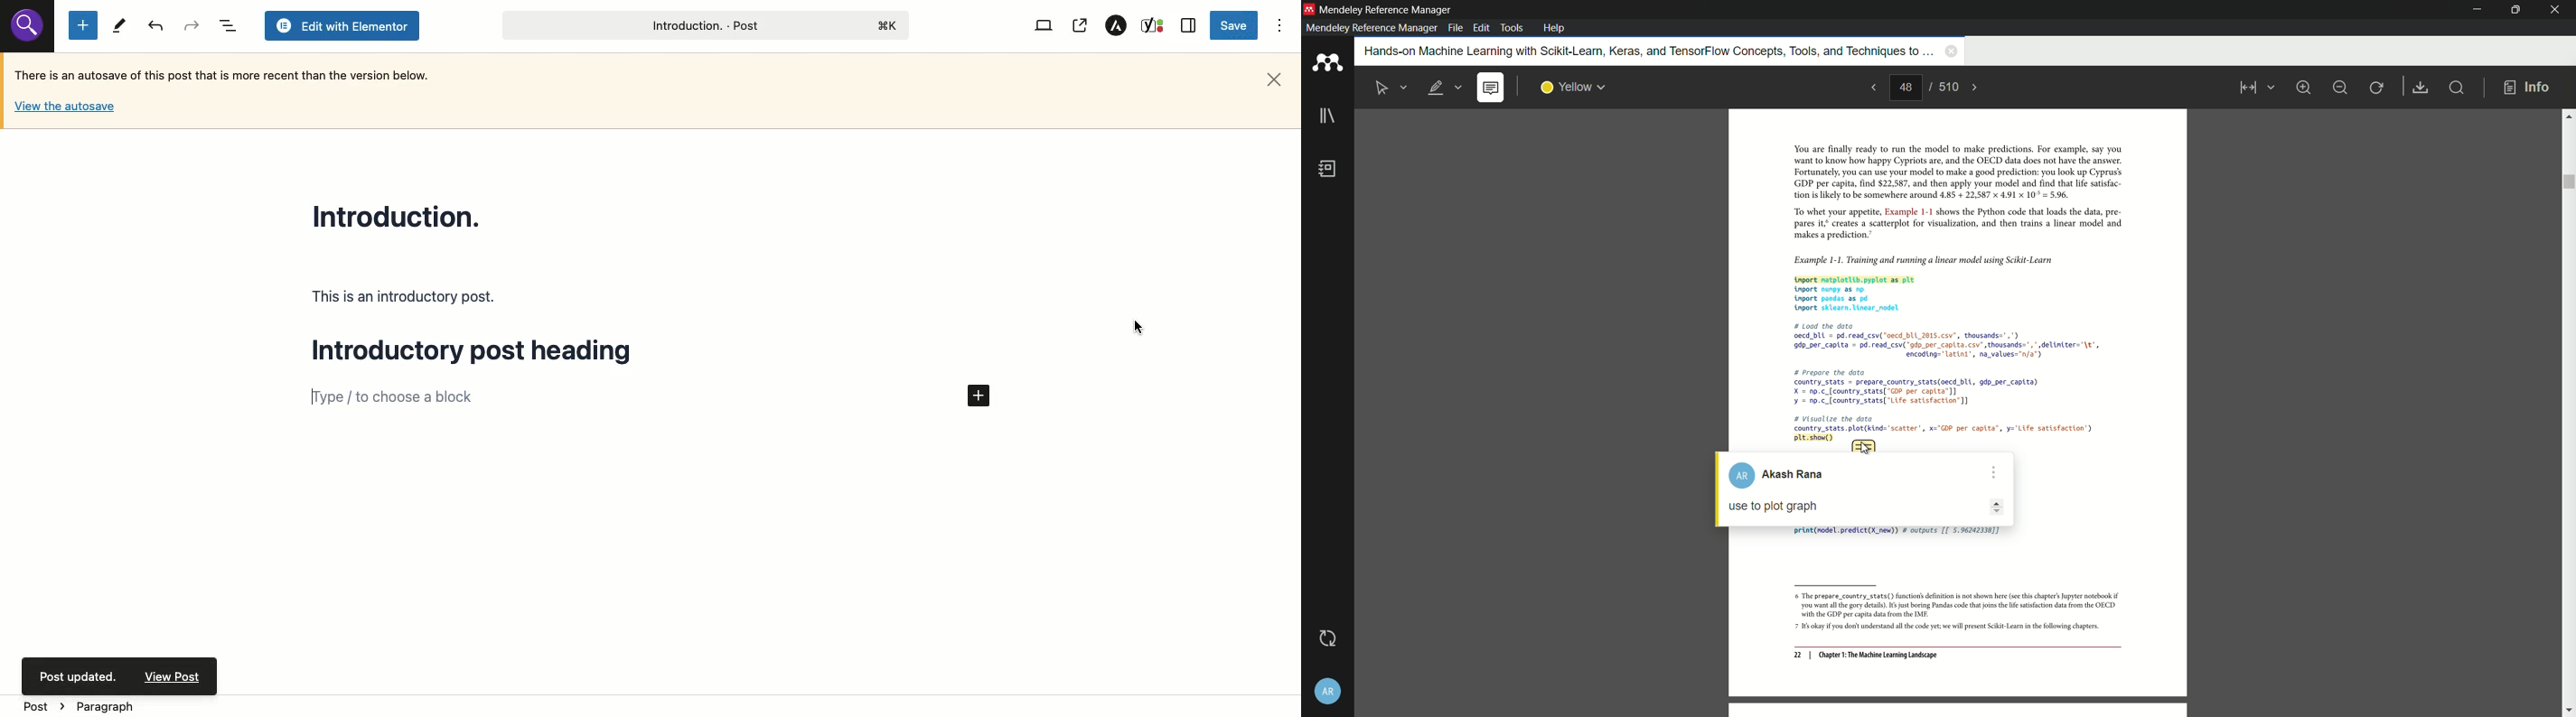 This screenshot has height=728, width=2576. I want to click on highlight color, so click(1573, 88).